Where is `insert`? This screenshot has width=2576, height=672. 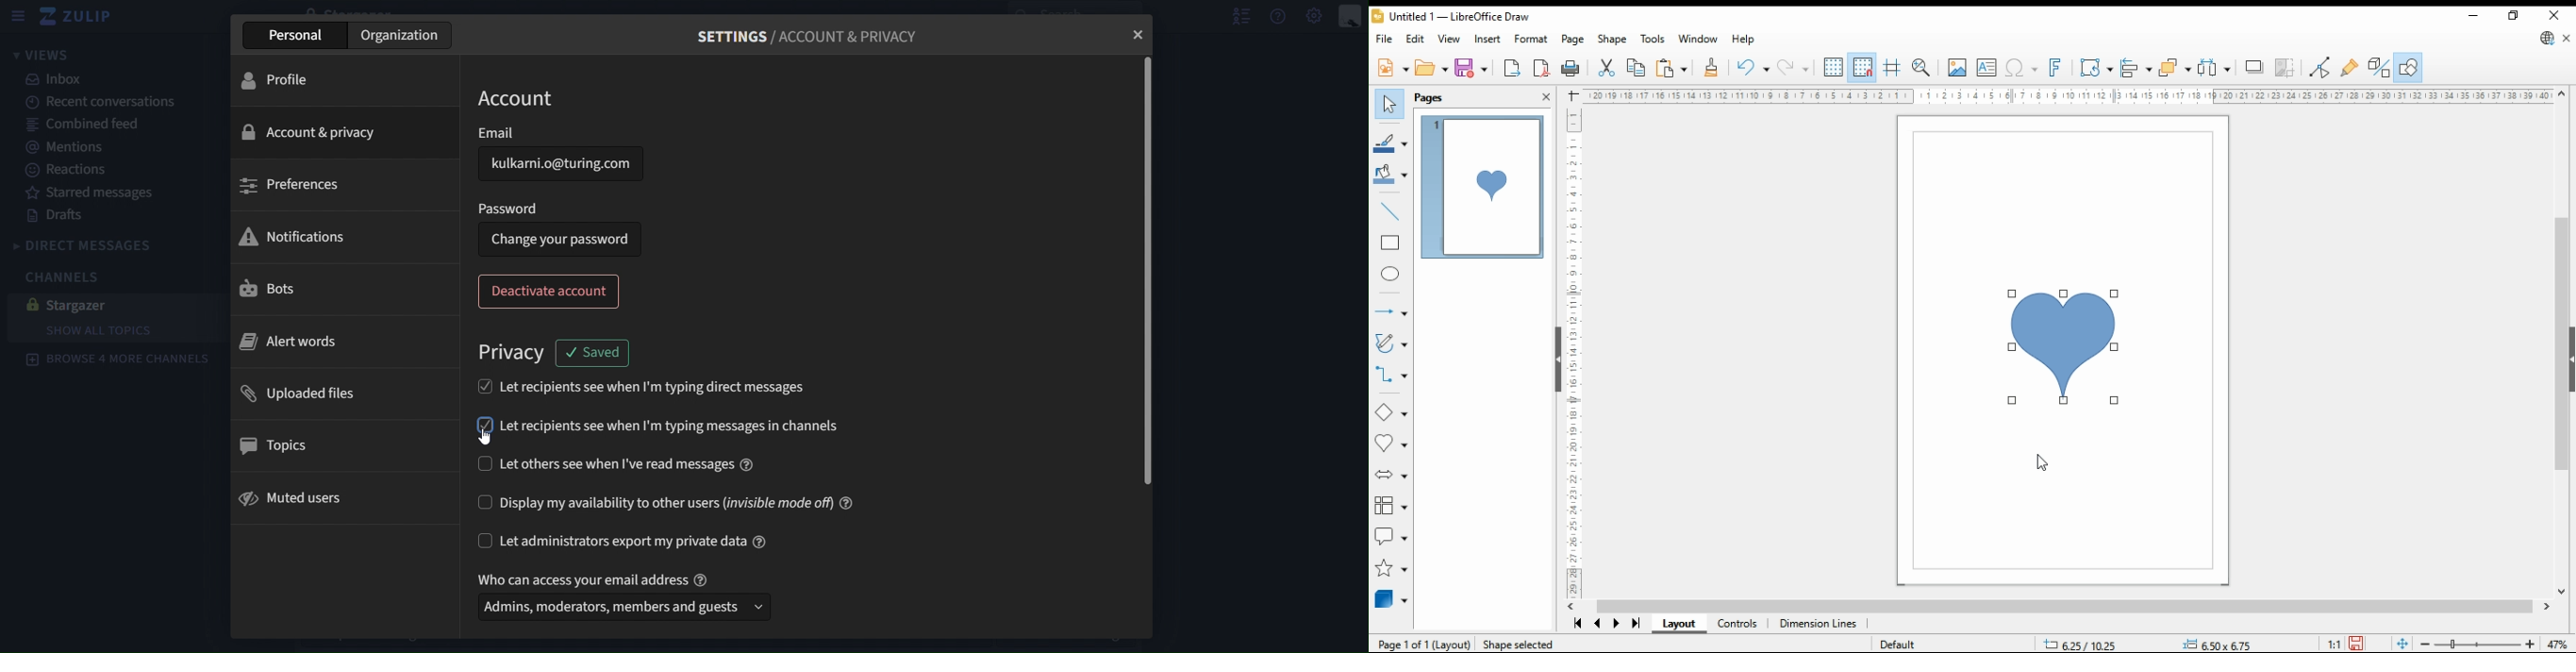
insert is located at coordinates (1487, 40).